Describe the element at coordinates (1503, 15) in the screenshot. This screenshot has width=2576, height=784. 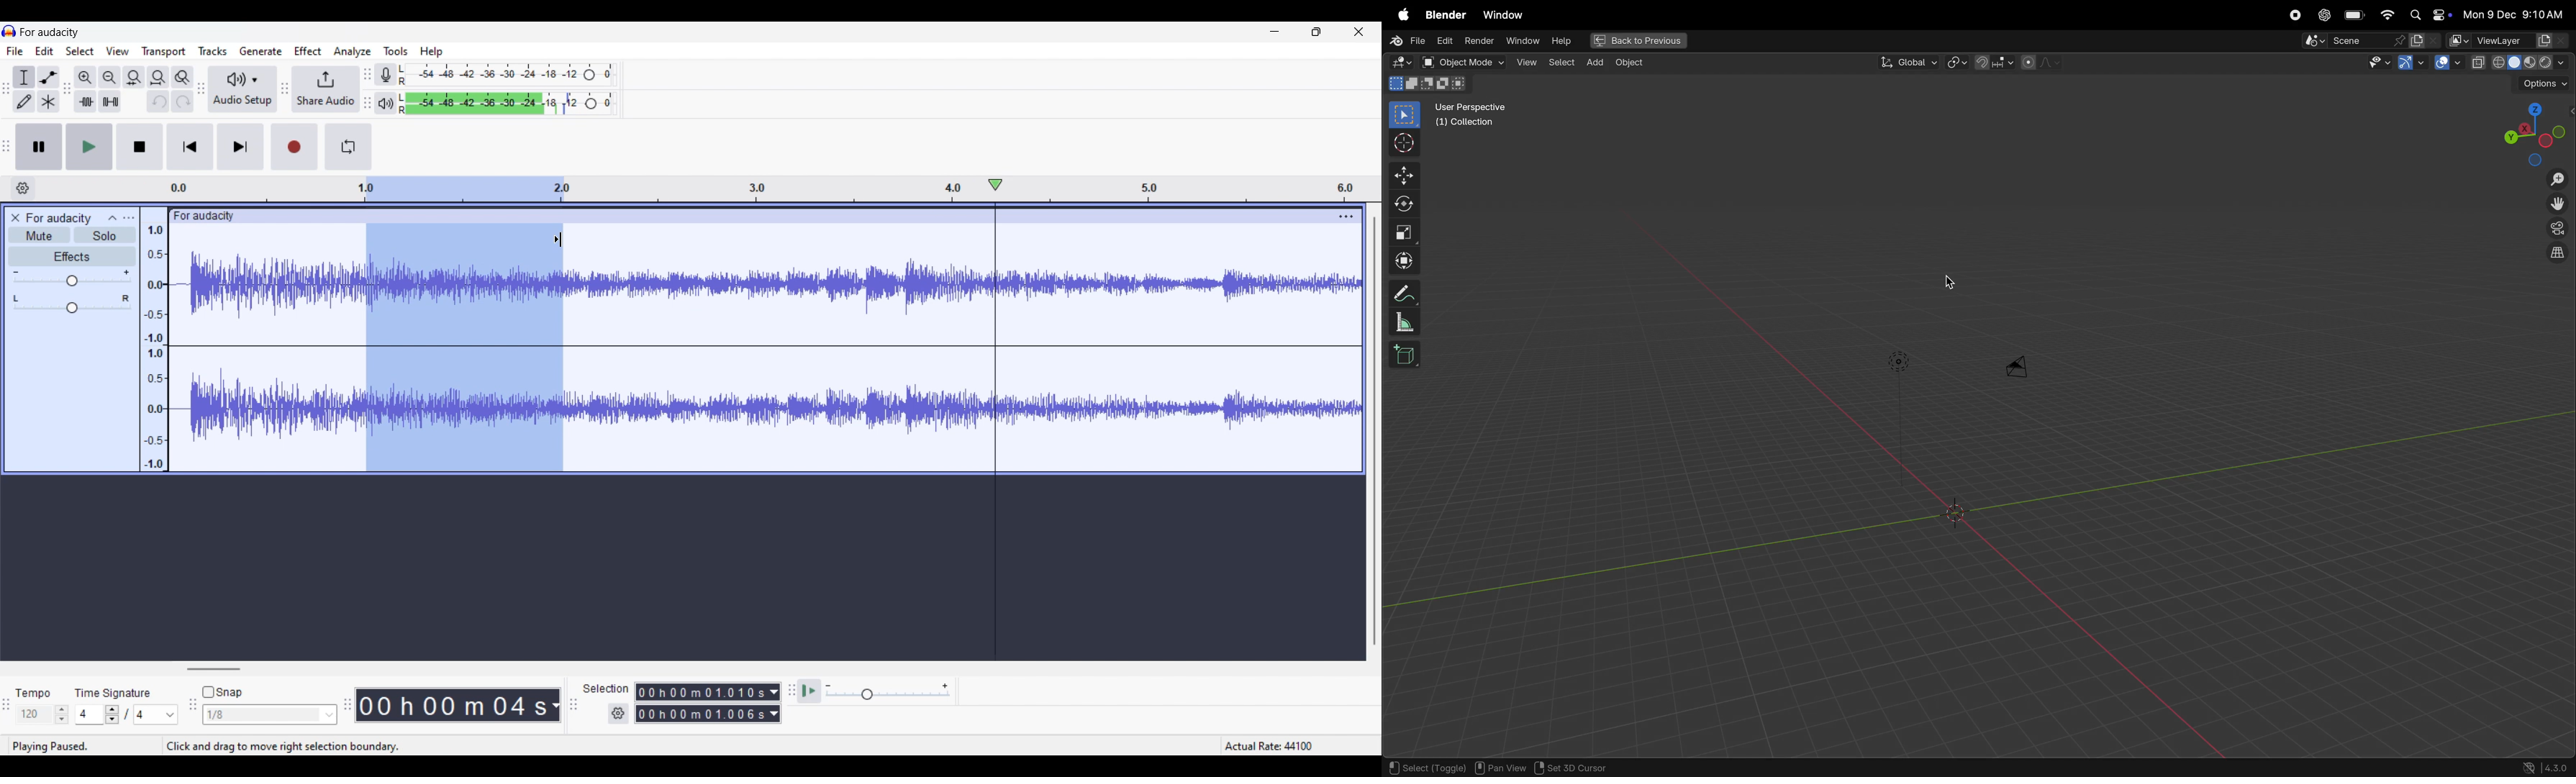
I see `window` at that location.